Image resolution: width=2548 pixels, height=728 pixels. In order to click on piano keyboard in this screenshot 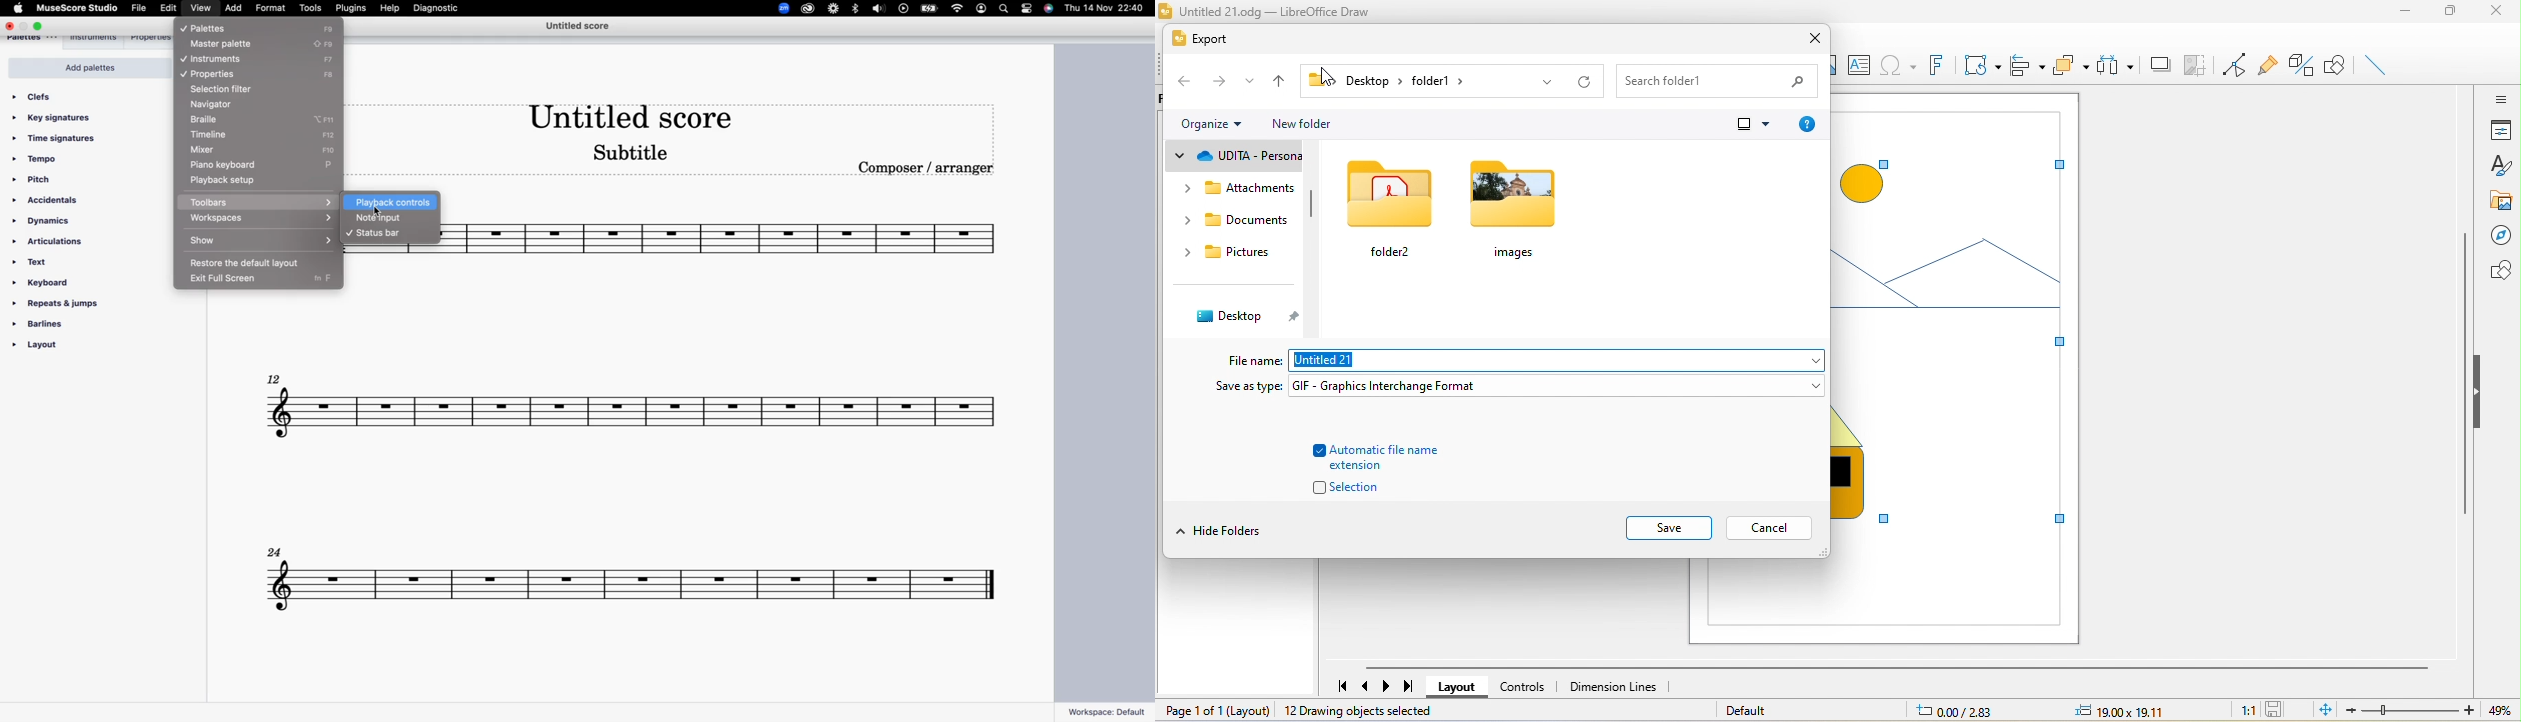, I will do `click(240, 164)`.